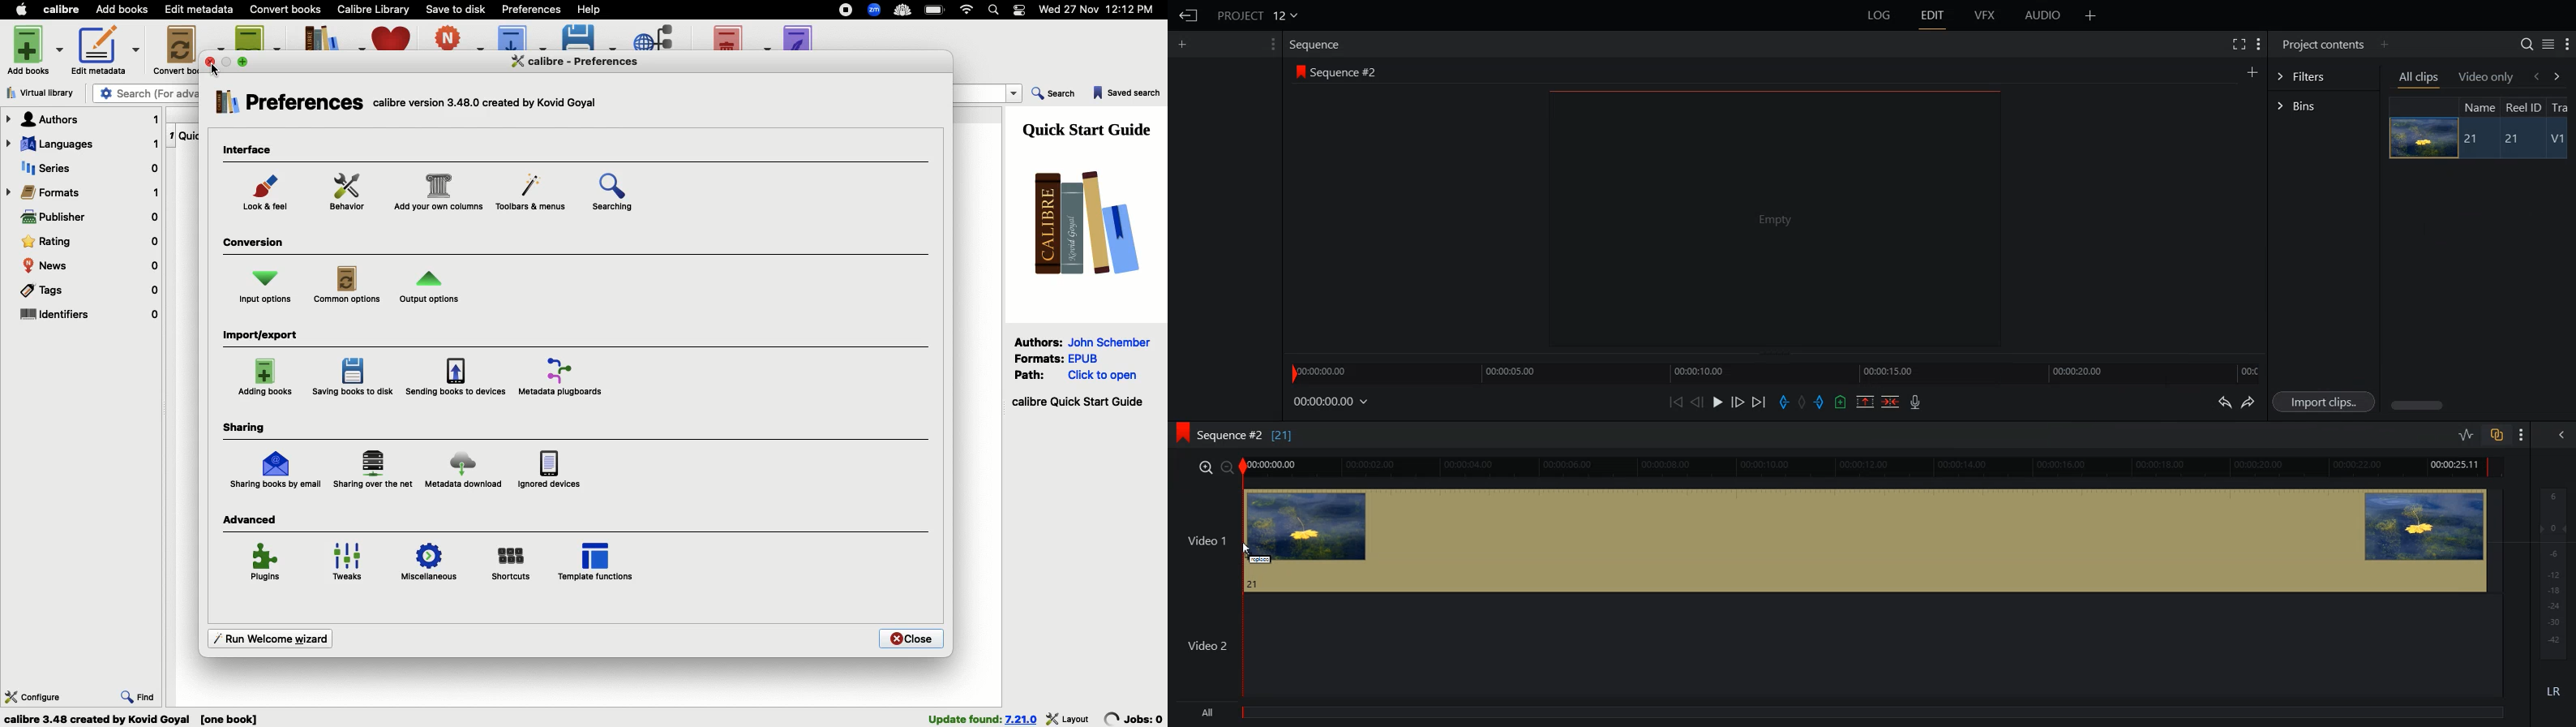 The image size is (2576, 728). I want to click on Nudge one frame back, so click(1697, 402).